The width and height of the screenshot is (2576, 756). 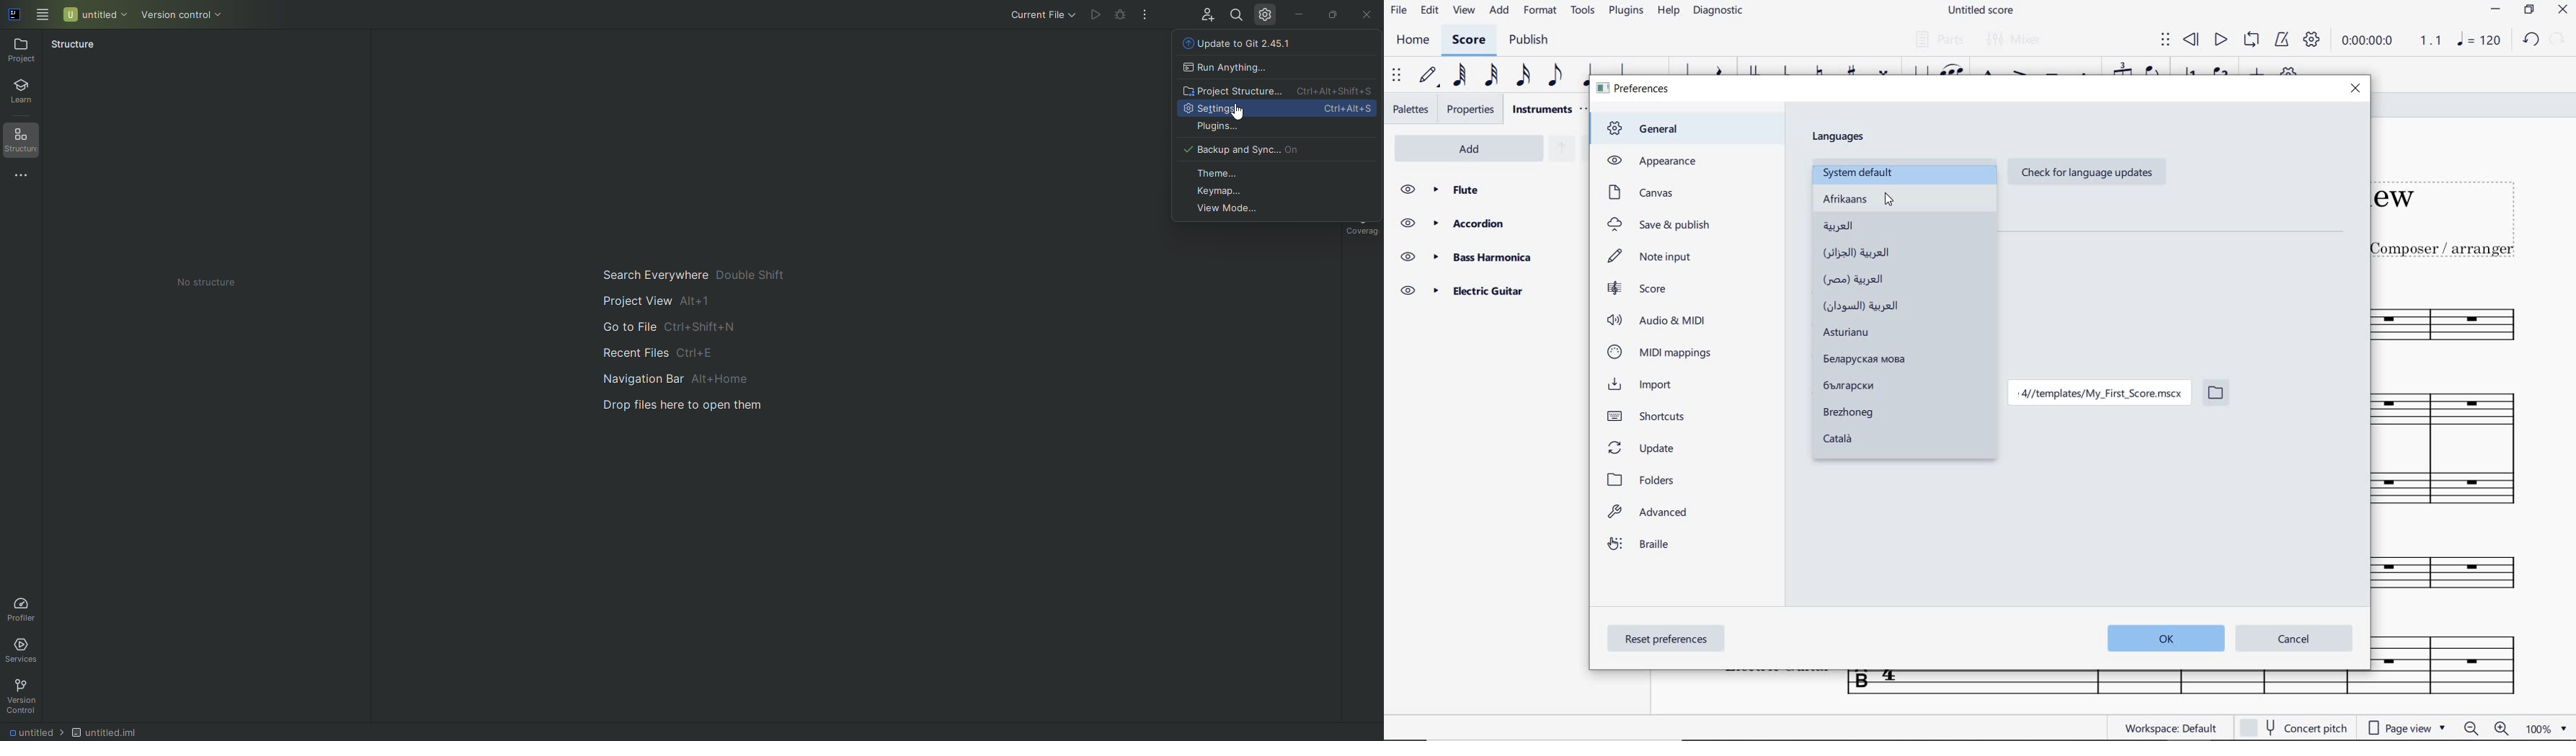 What do you see at coordinates (1541, 109) in the screenshot?
I see `instruments` at bounding box center [1541, 109].